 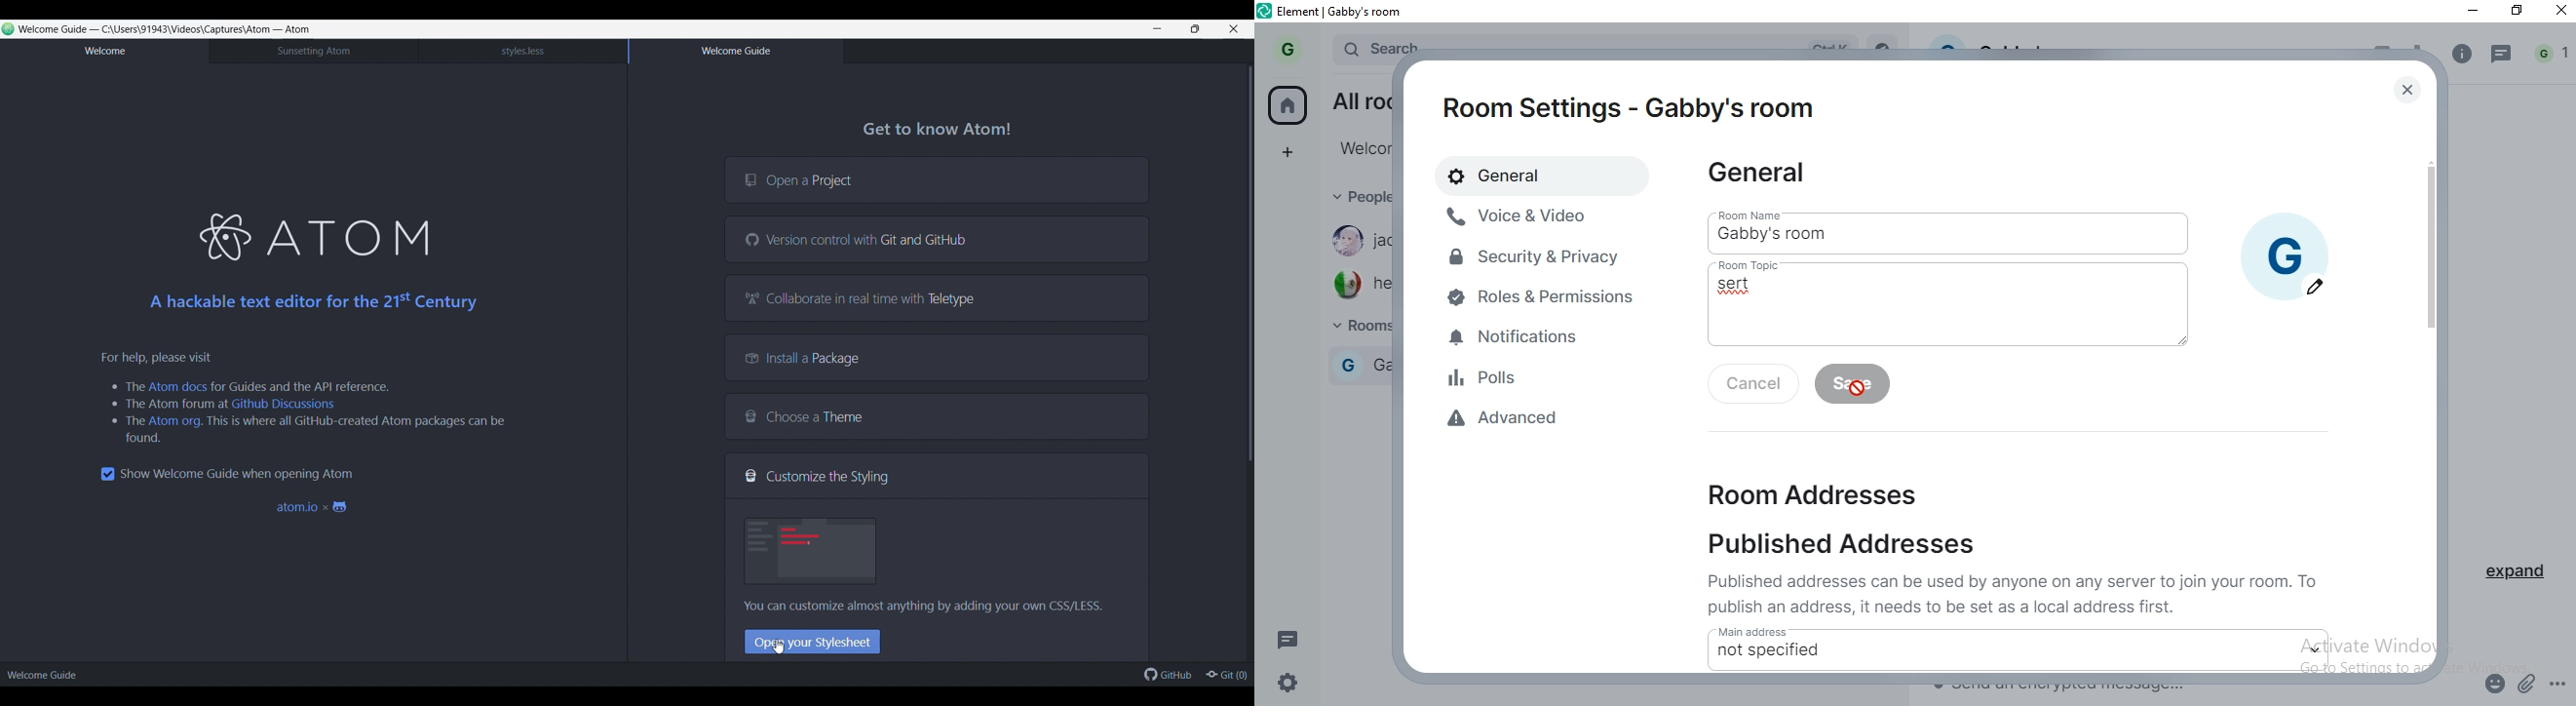 What do you see at coordinates (1856, 385) in the screenshot?
I see `cursor` at bounding box center [1856, 385].